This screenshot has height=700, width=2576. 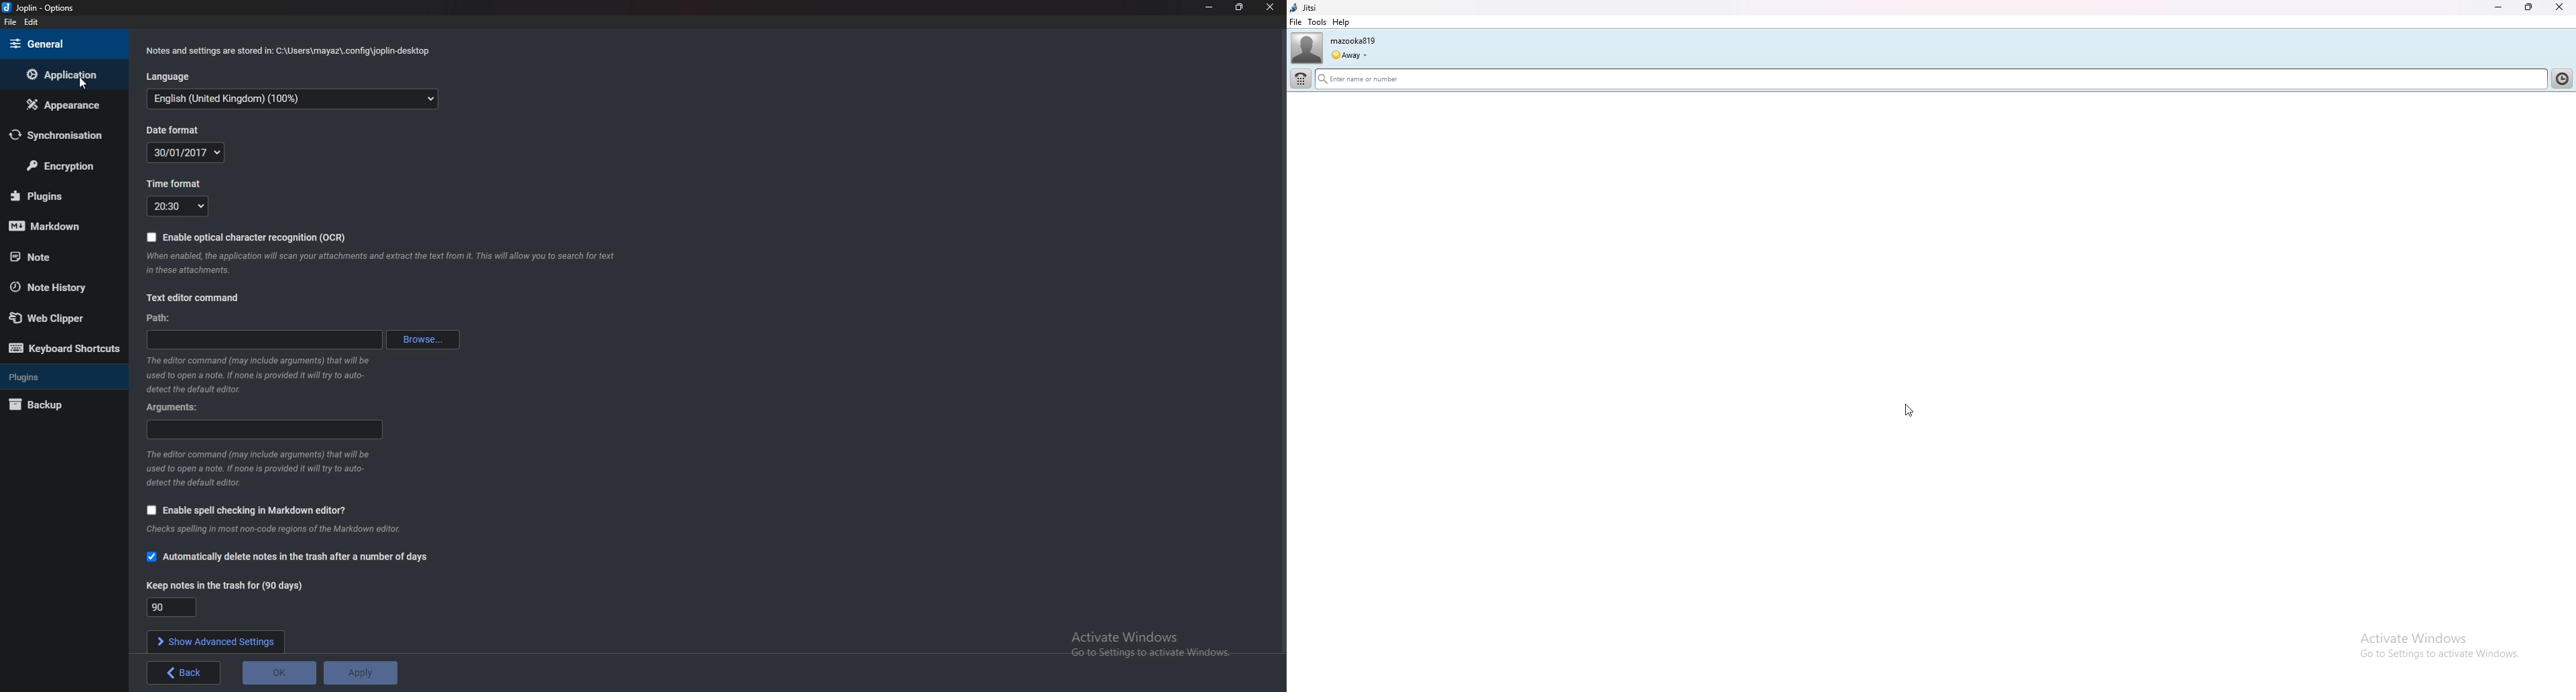 What do you see at coordinates (379, 265) in the screenshot?
I see `Info` at bounding box center [379, 265].